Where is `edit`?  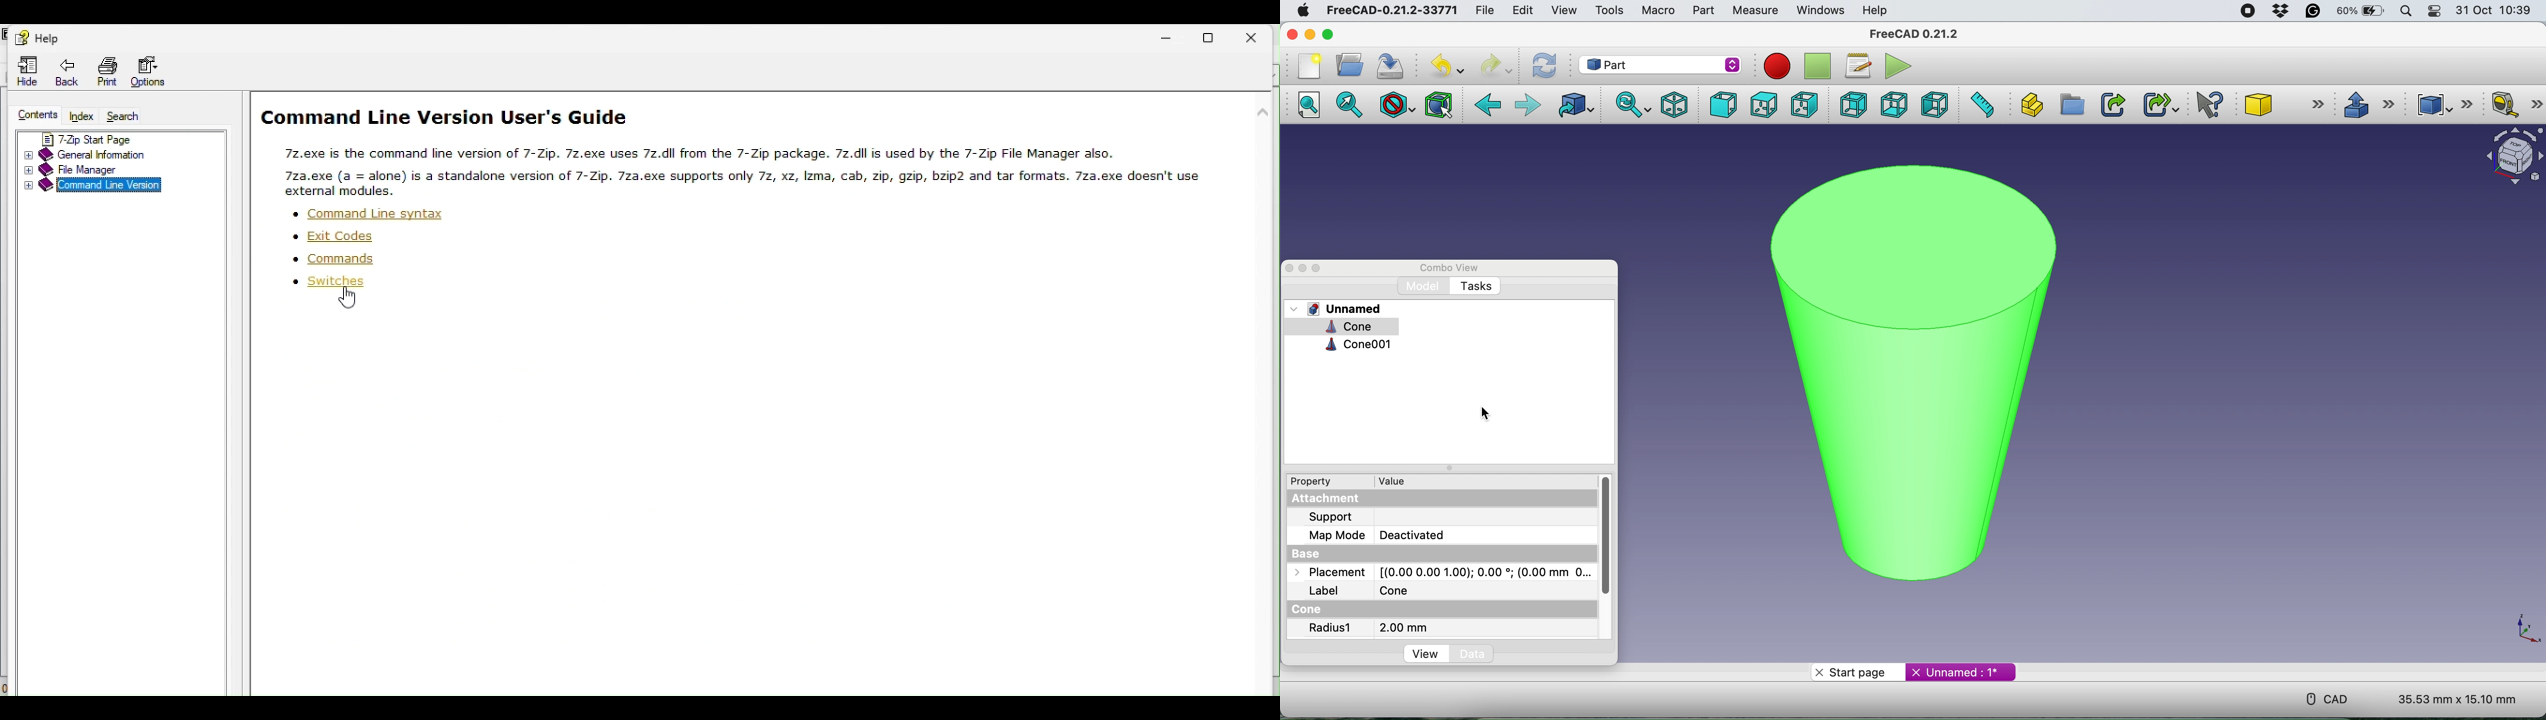
edit is located at coordinates (1522, 10).